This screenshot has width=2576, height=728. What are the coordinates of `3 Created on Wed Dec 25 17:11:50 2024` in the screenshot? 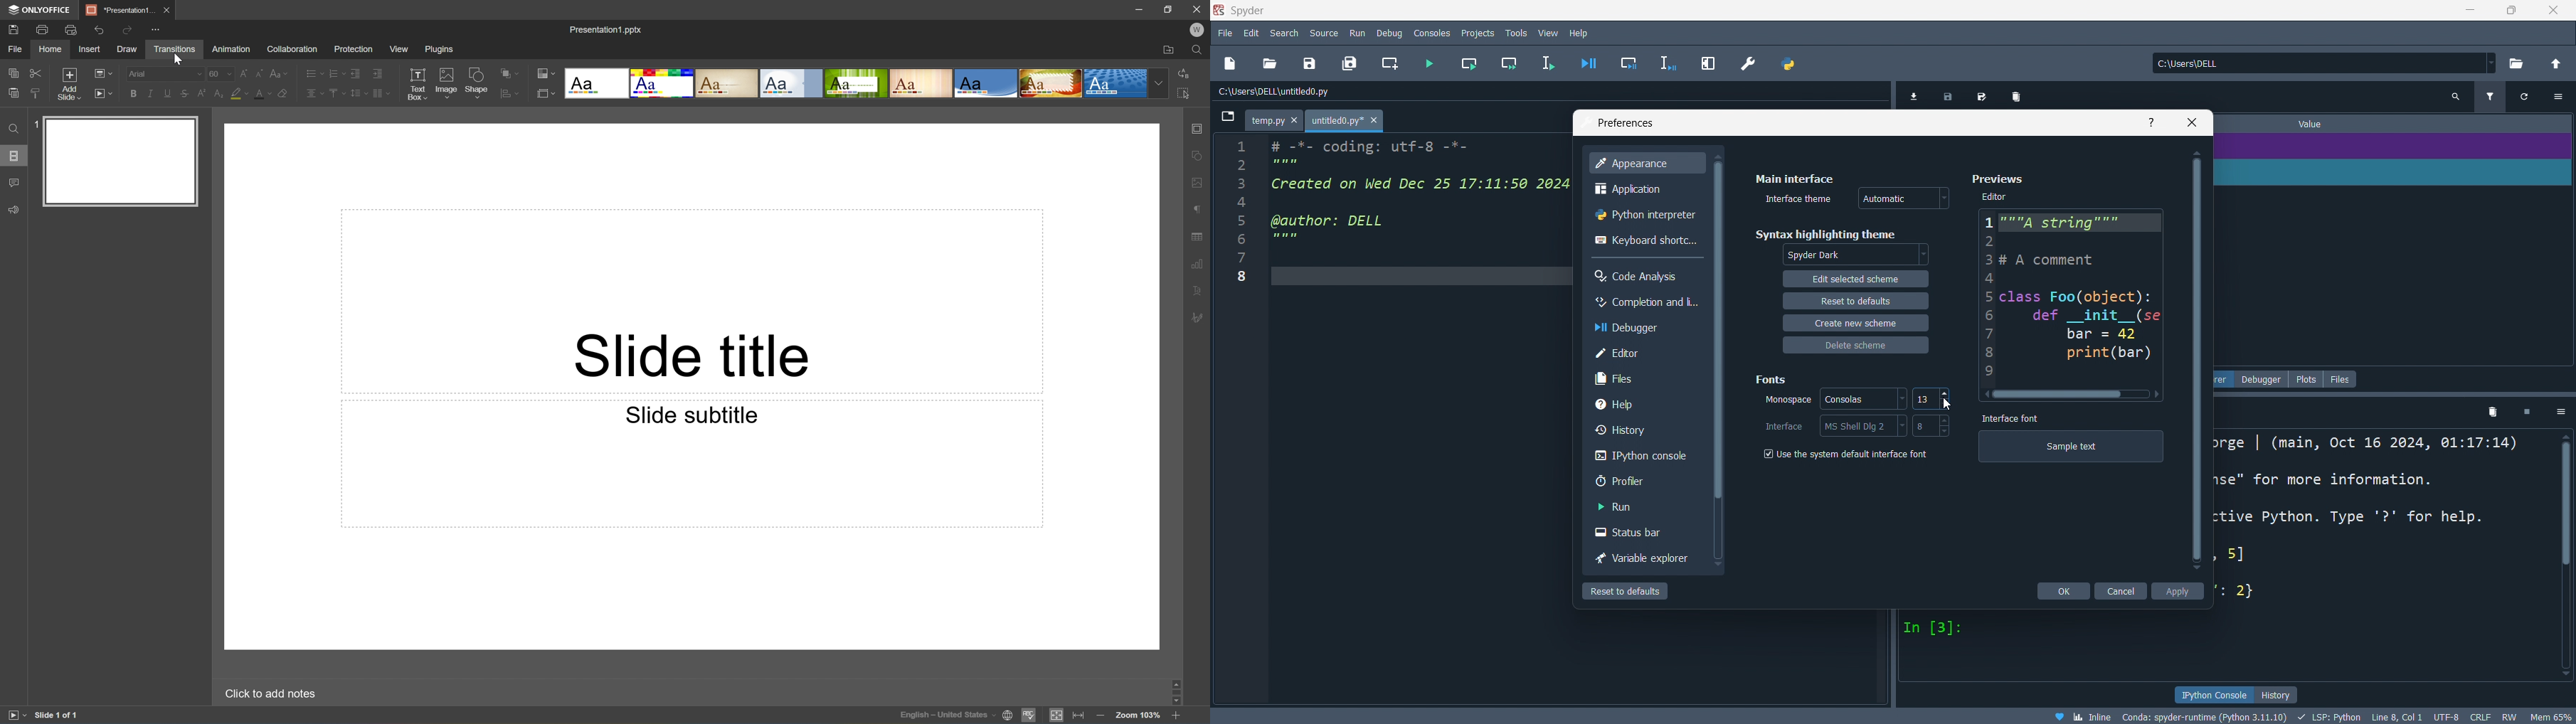 It's located at (1404, 186).